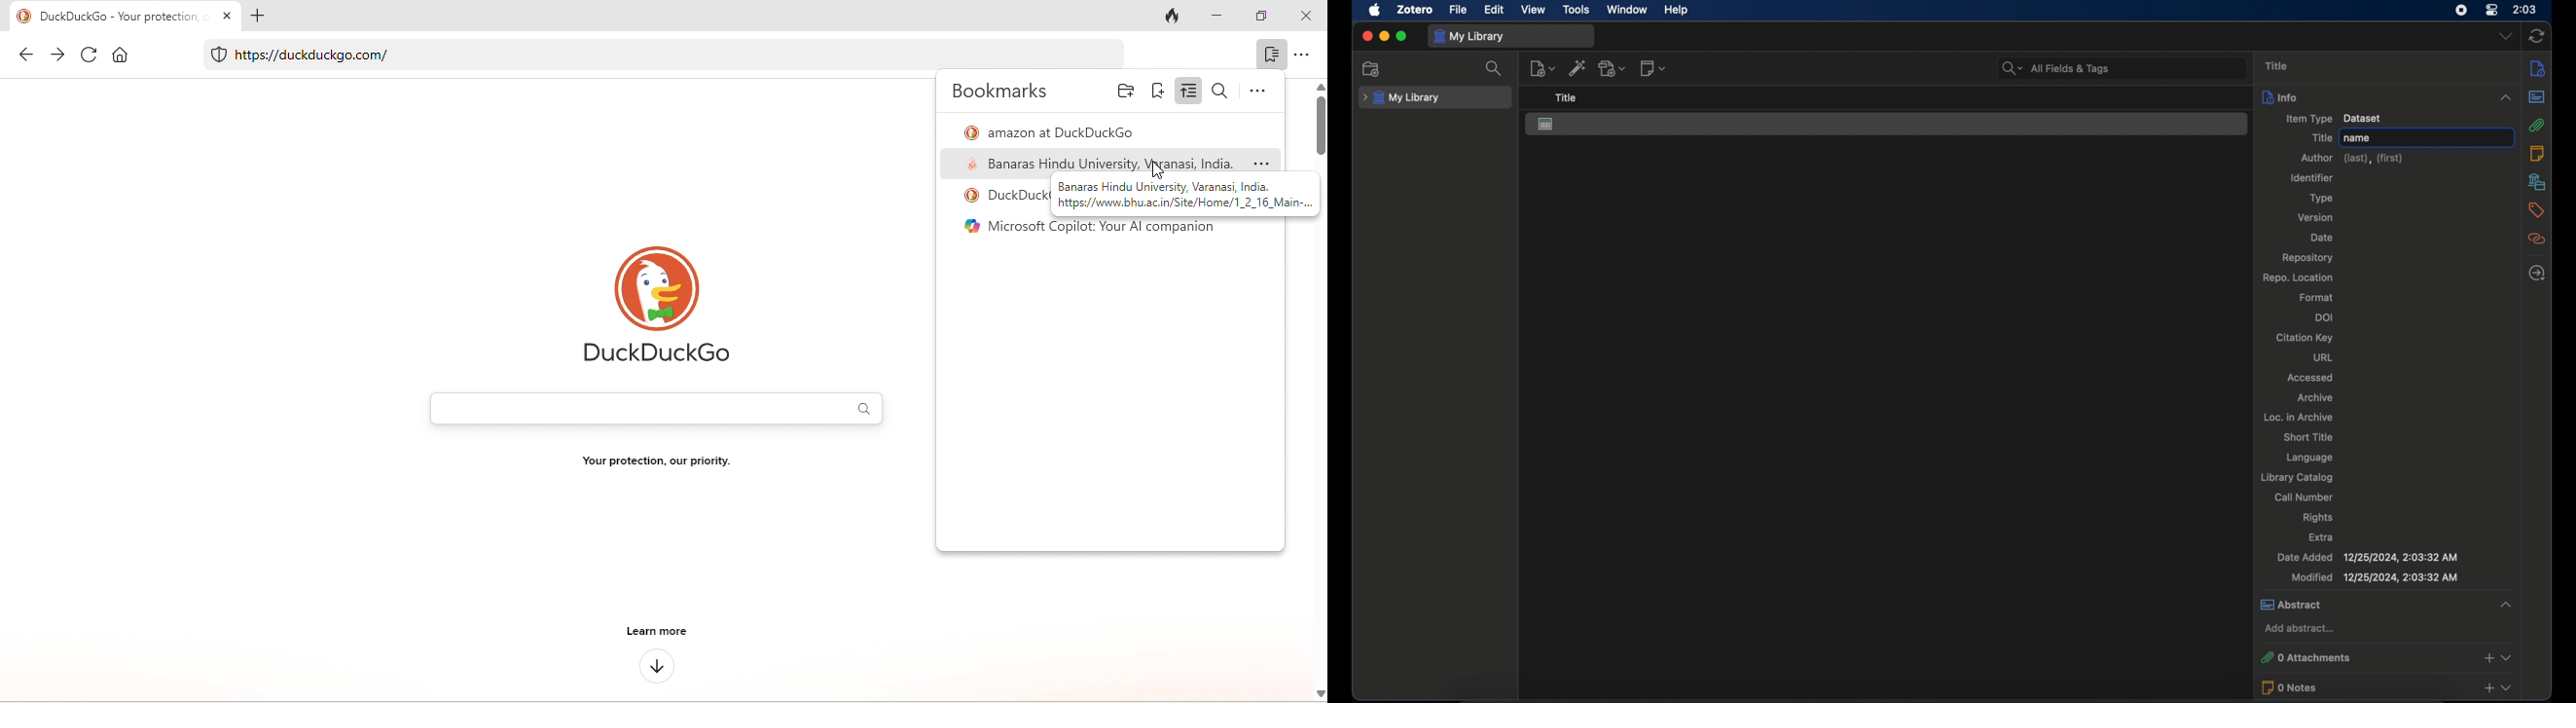 The width and height of the screenshot is (2576, 728). Describe the element at coordinates (1375, 10) in the screenshot. I see `apple` at that location.